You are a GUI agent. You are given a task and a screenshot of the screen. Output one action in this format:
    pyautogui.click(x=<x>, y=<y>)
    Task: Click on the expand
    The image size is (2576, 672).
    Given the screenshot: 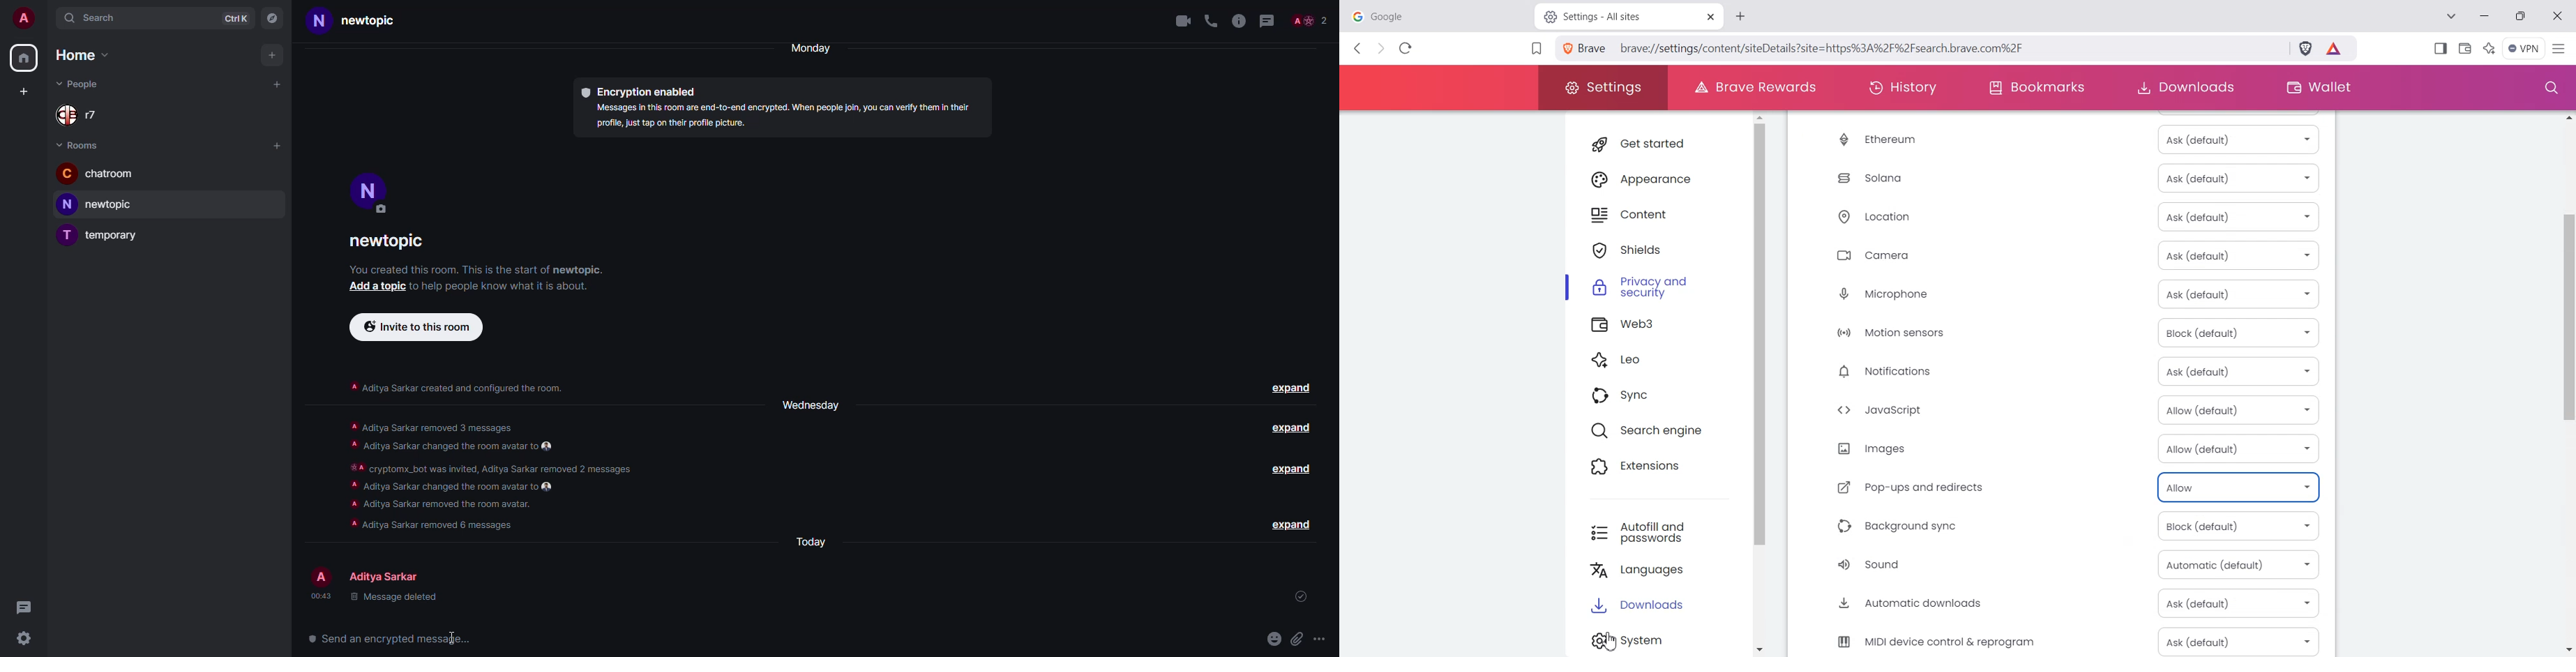 What is the action you would take?
    pyautogui.click(x=1289, y=524)
    